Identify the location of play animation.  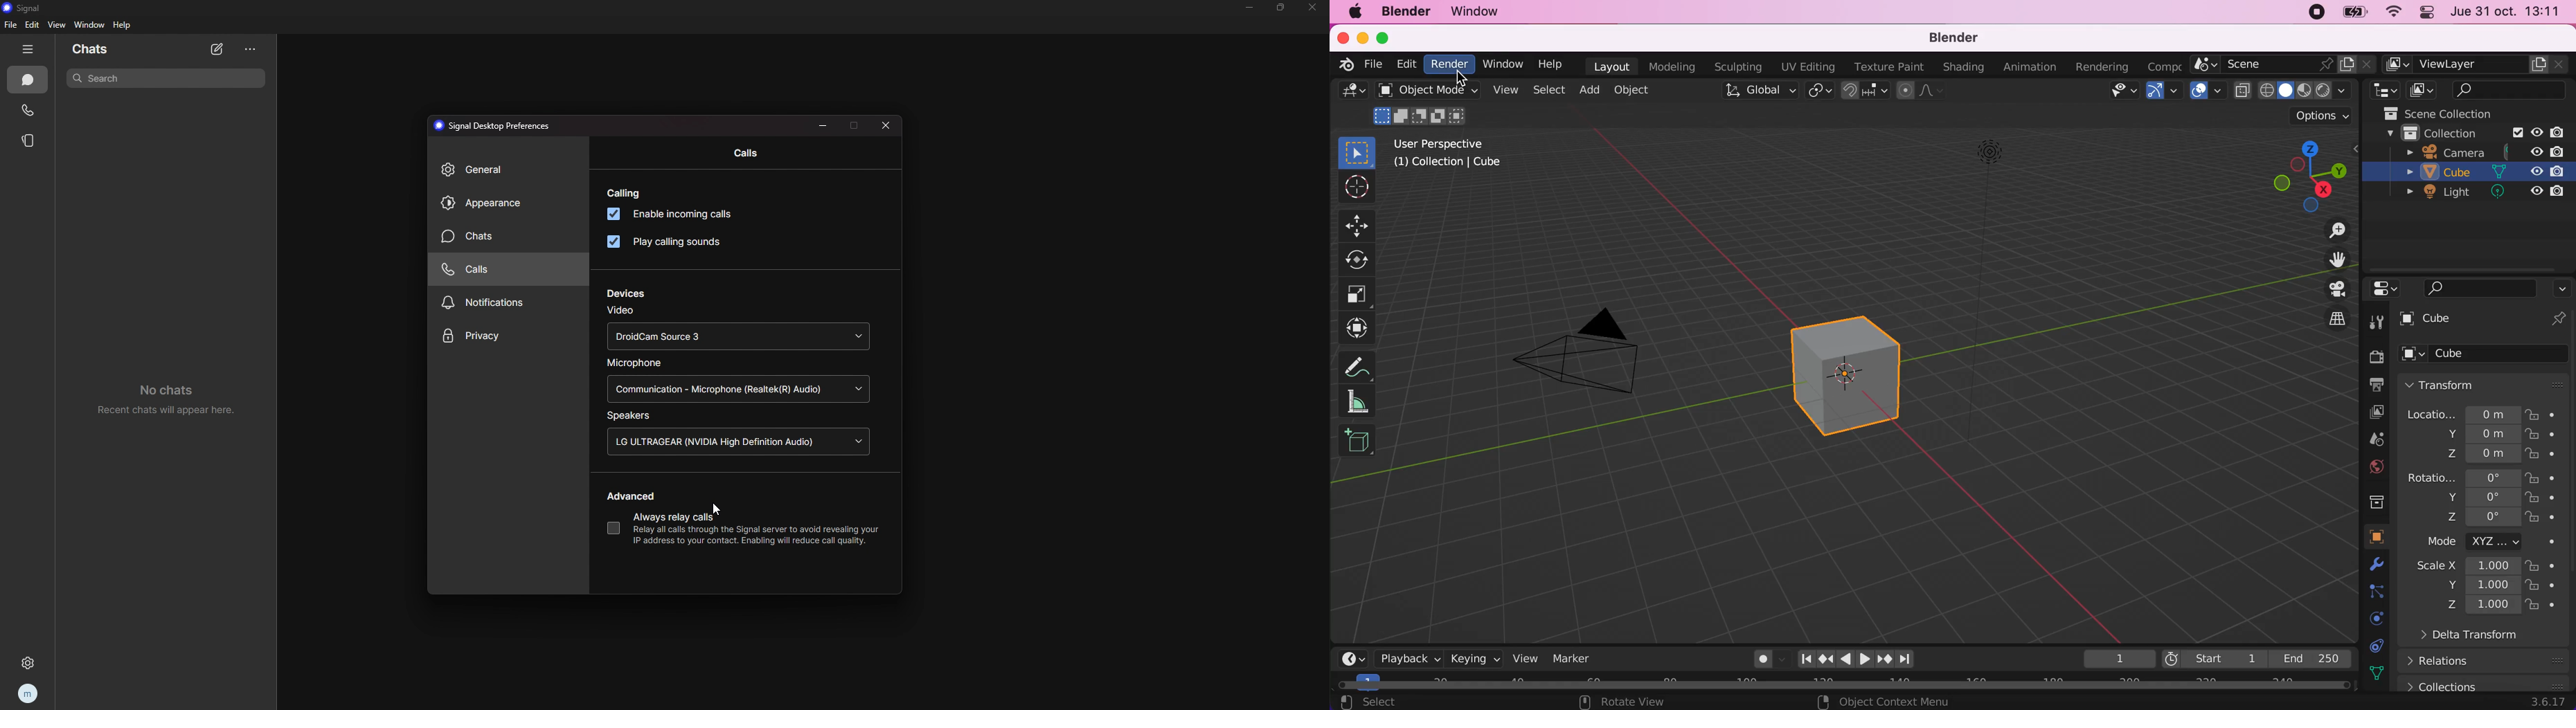
(1845, 658).